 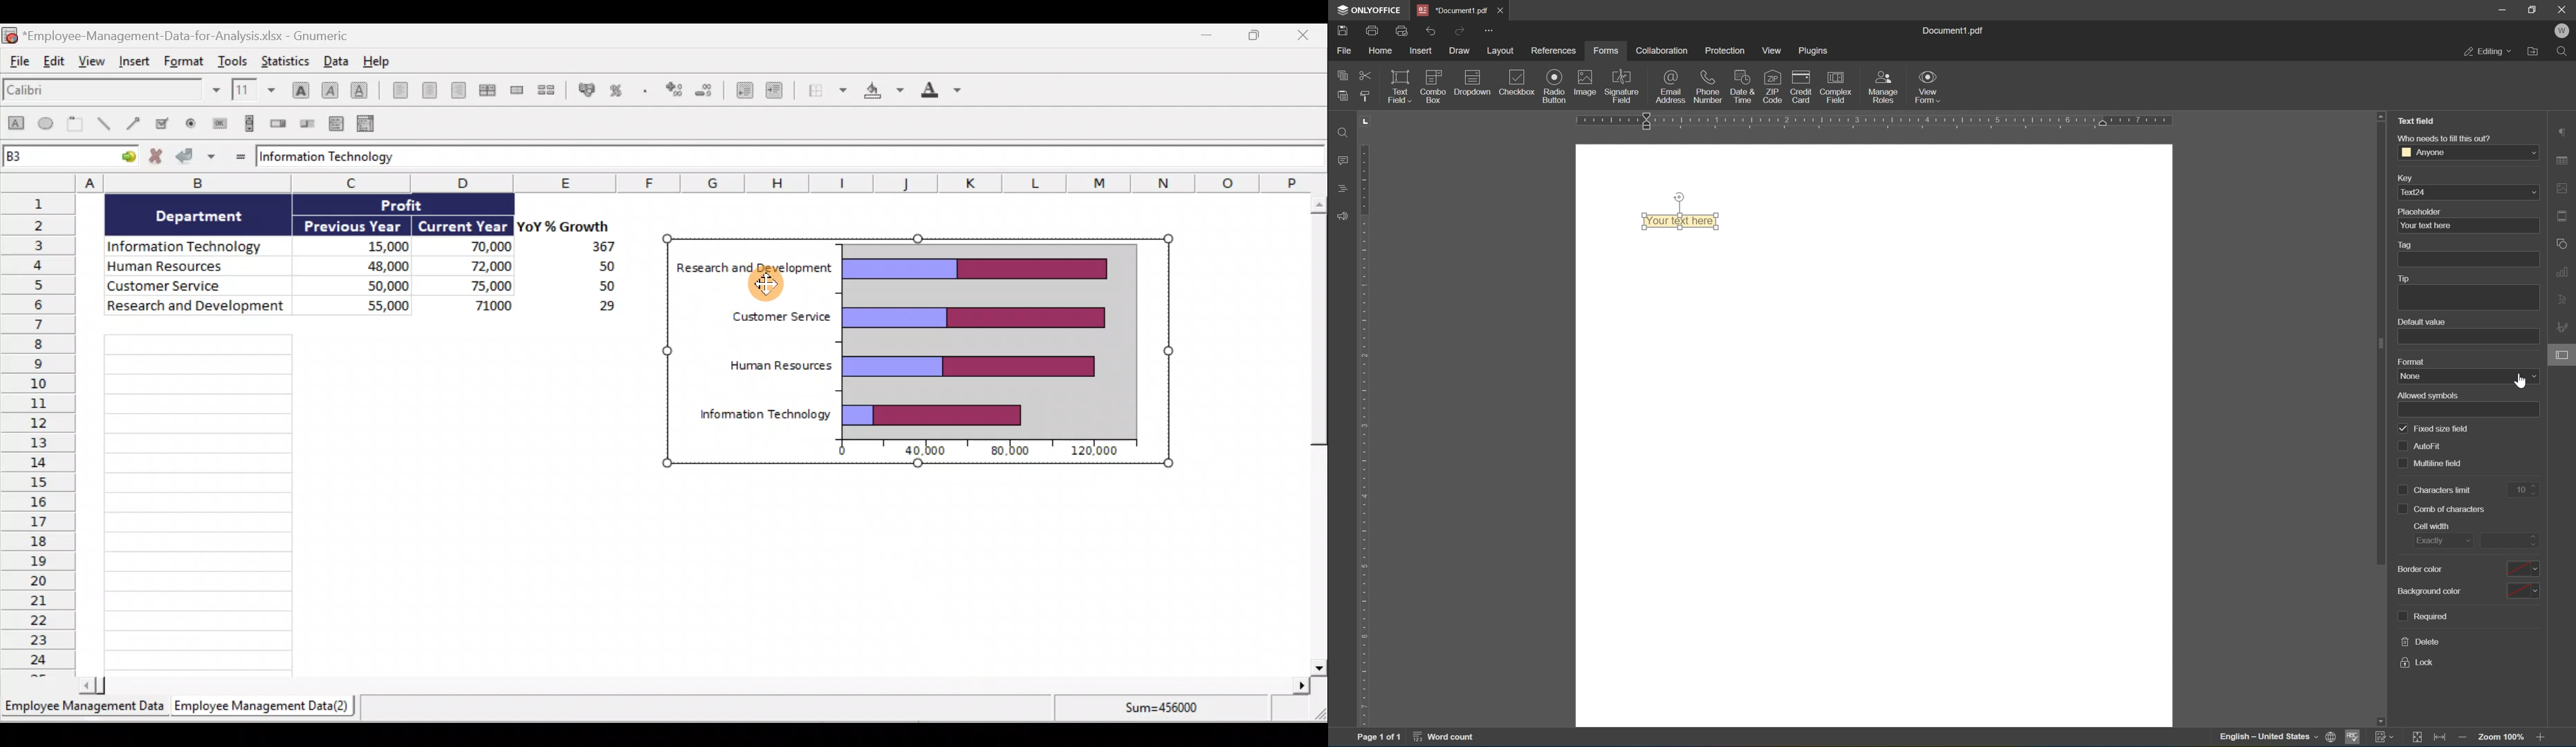 I want to click on Employee Management Data, so click(x=84, y=705).